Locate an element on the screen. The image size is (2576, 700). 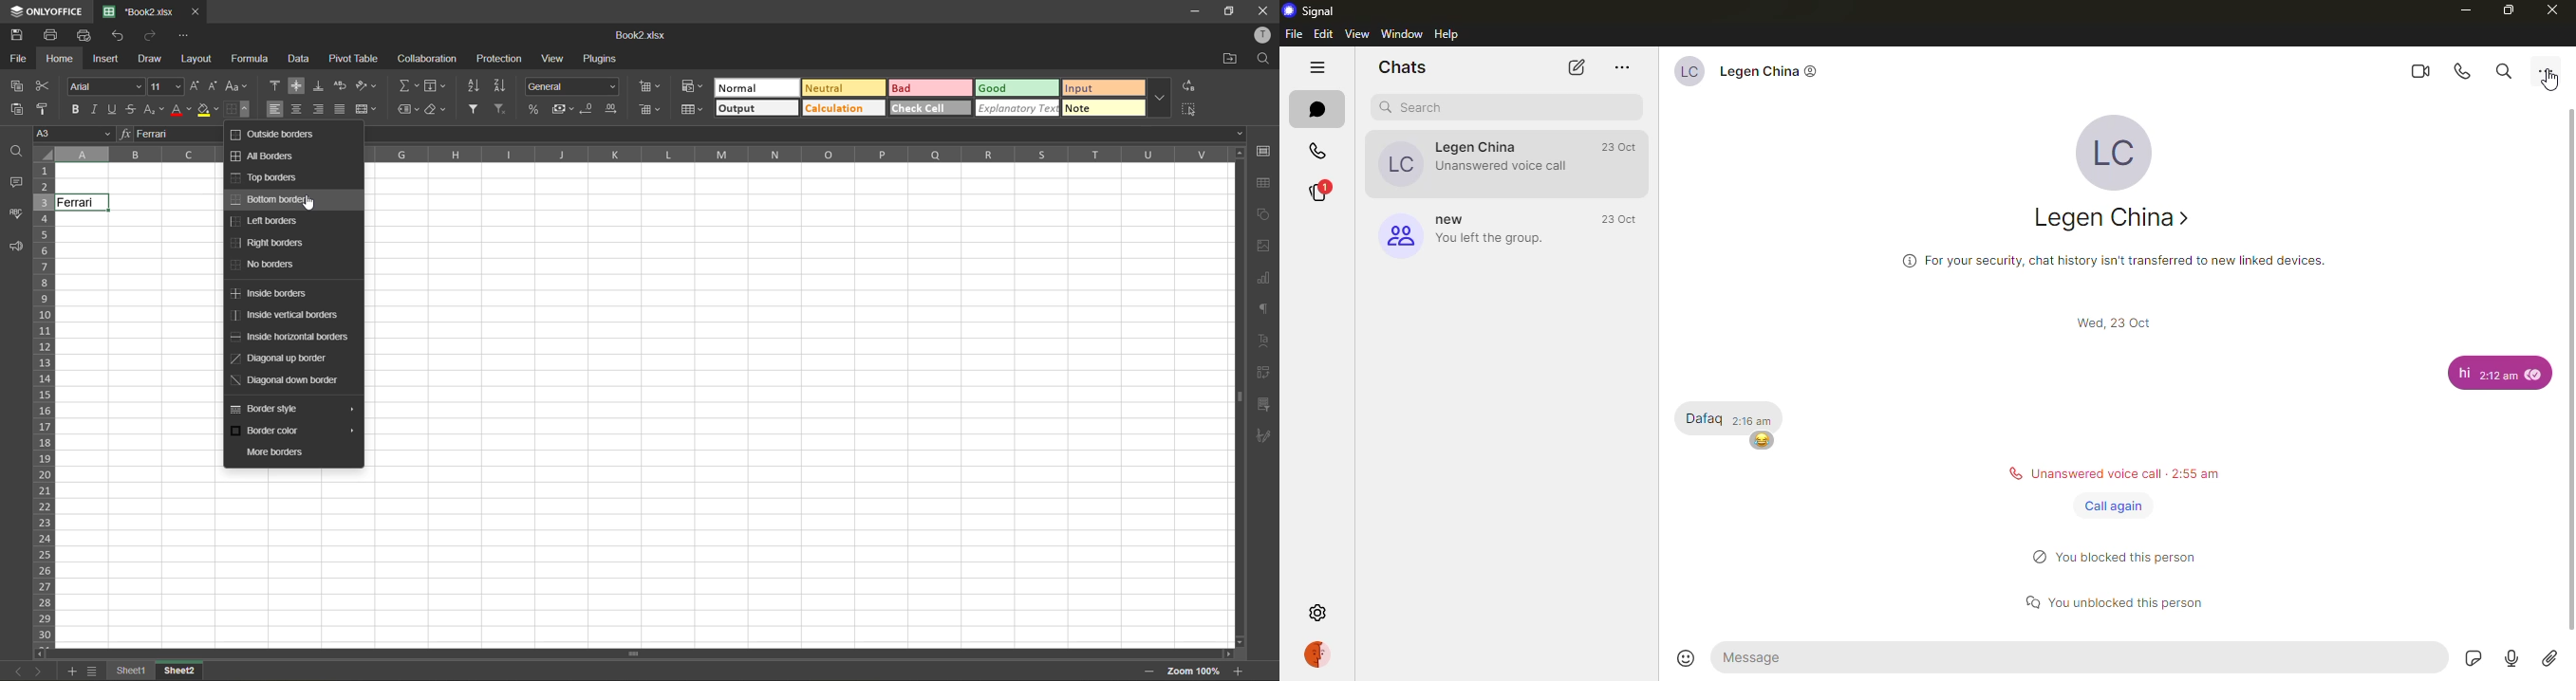
cell address is located at coordinates (70, 133).